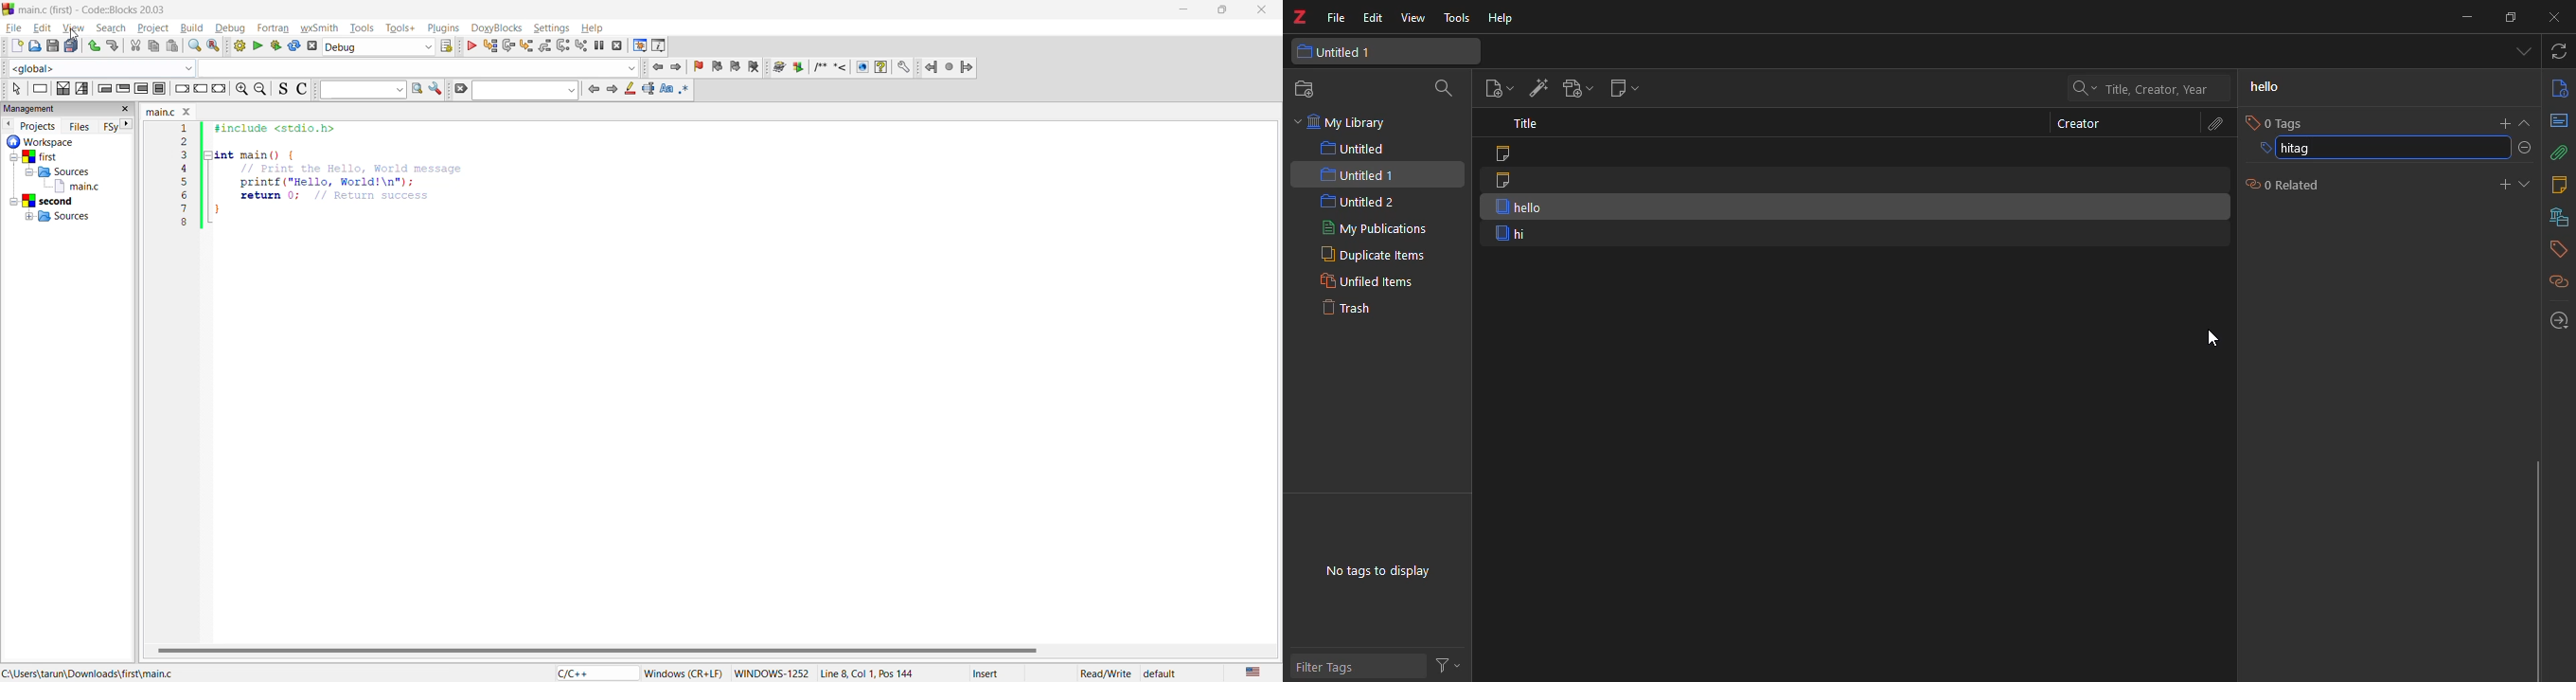  Describe the element at coordinates (123, 89) in the screenshot. I see `exit condition loop` at that location.